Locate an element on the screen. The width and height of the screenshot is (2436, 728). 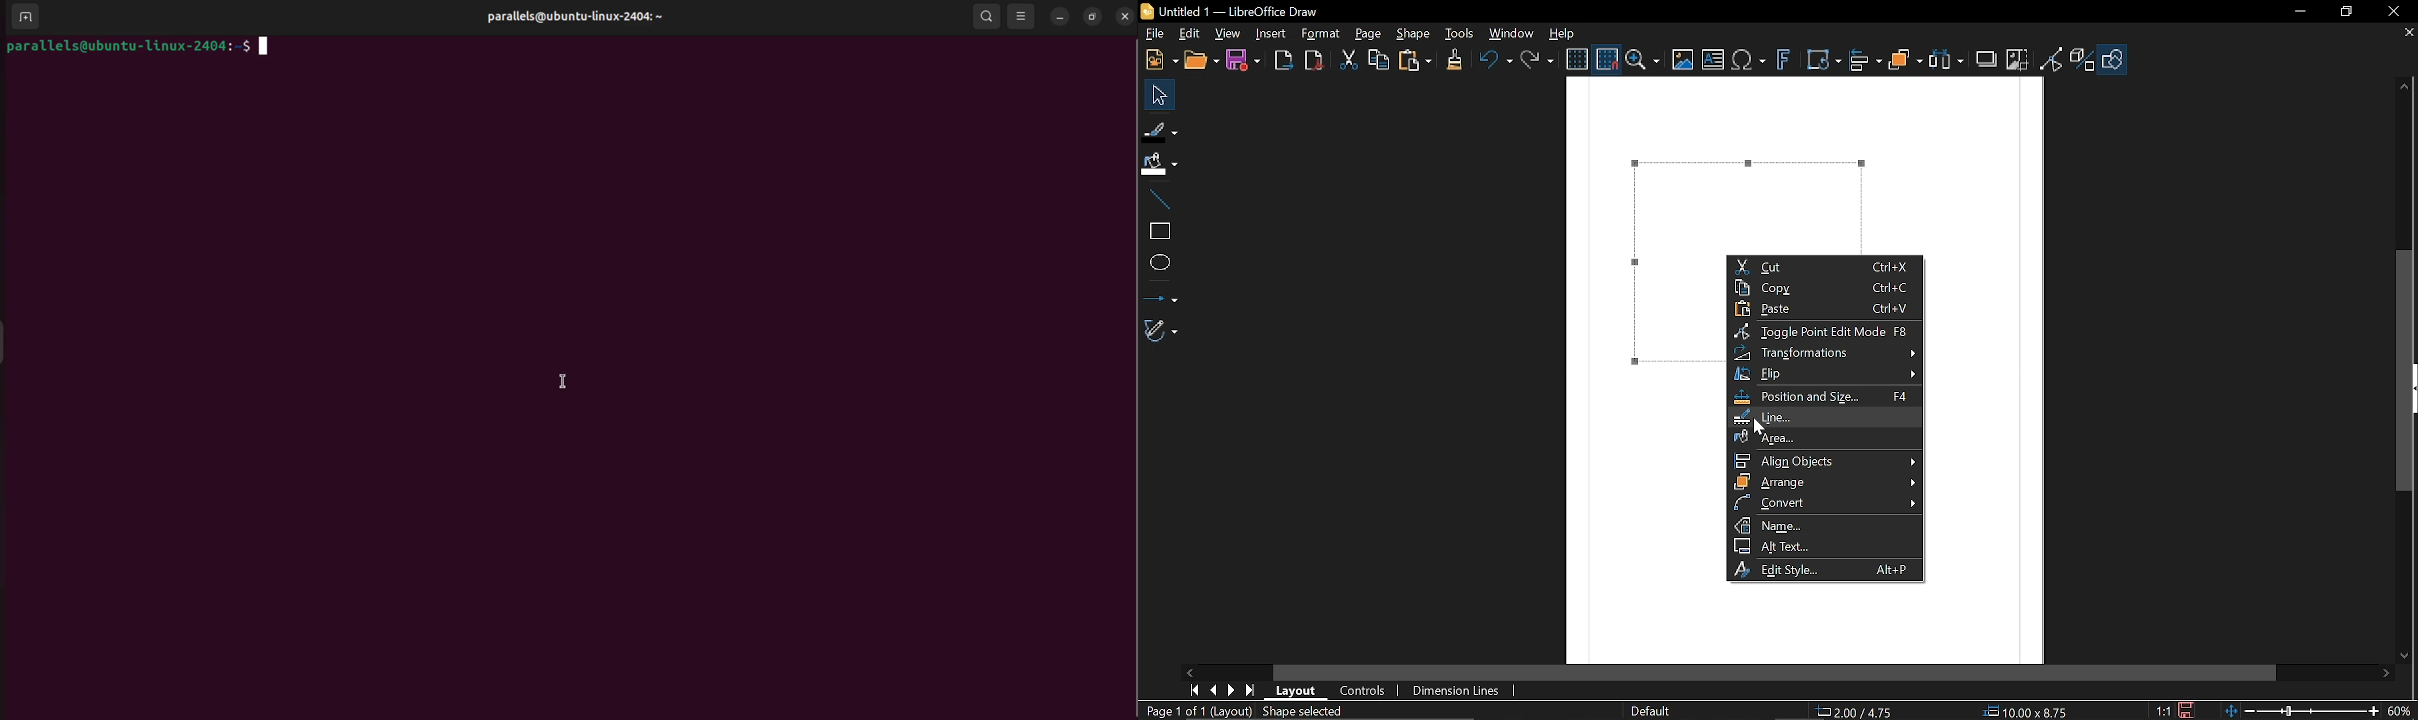
Shape is located at coordinates (1413, 35).